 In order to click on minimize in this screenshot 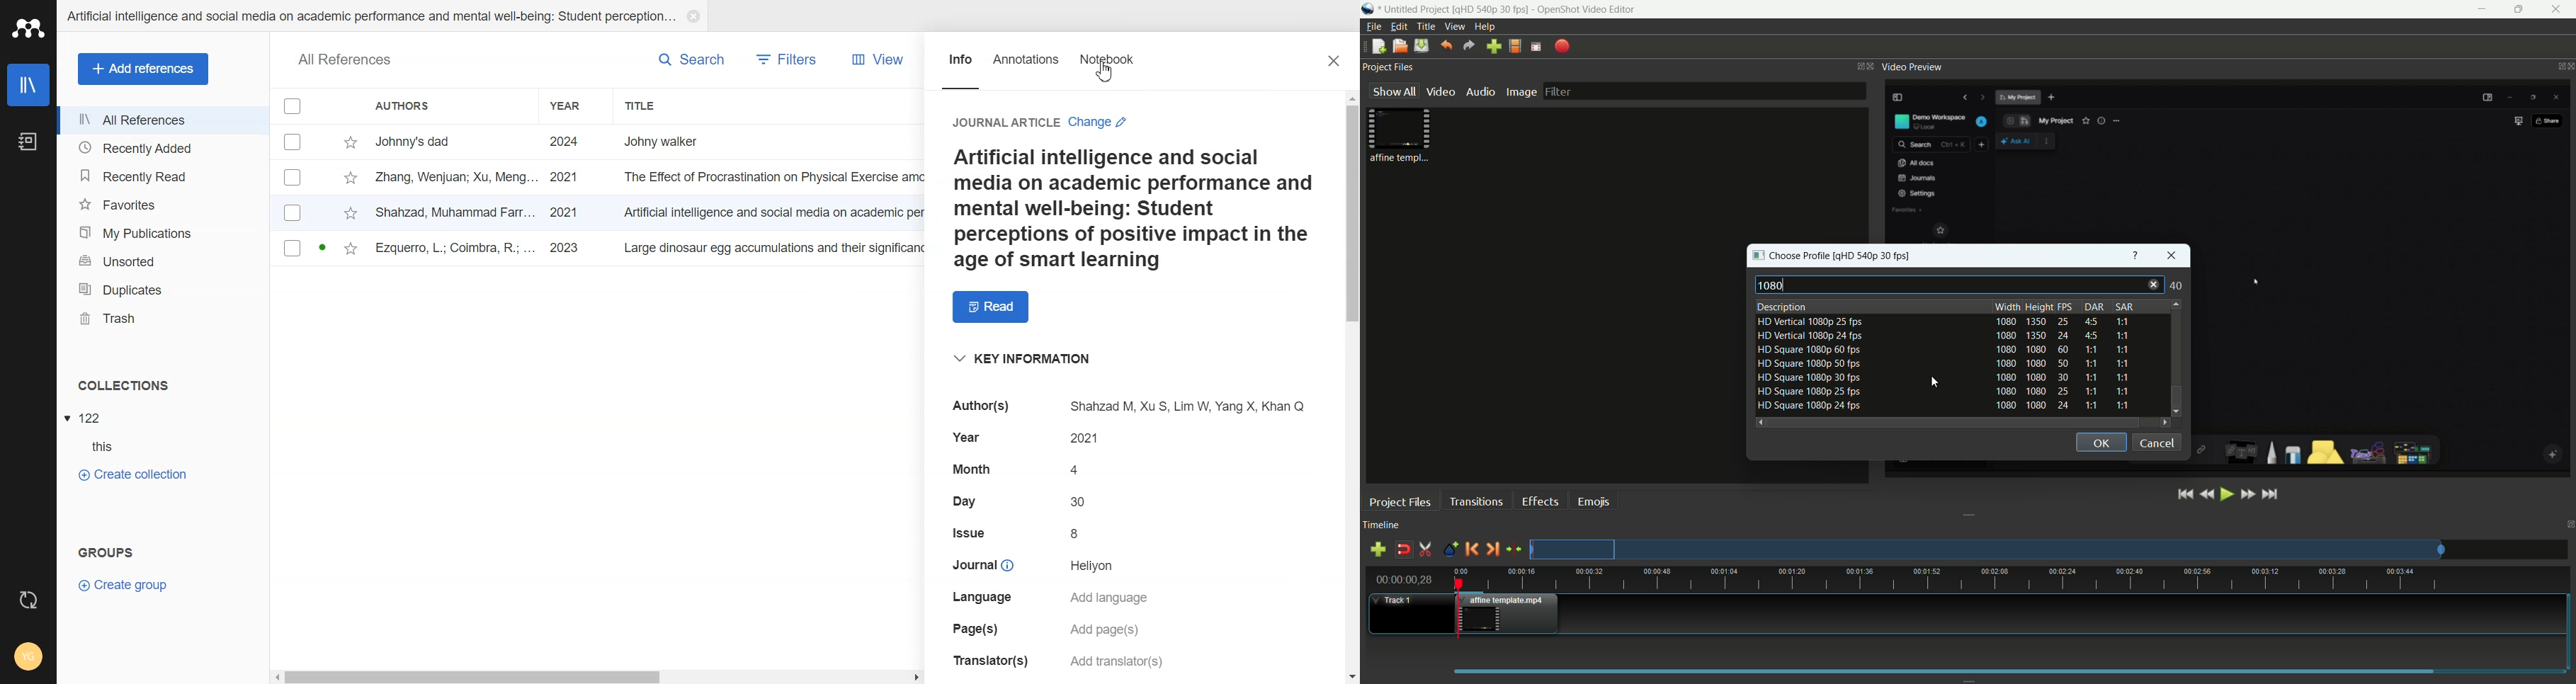, I will do `click(2482, 10)`.